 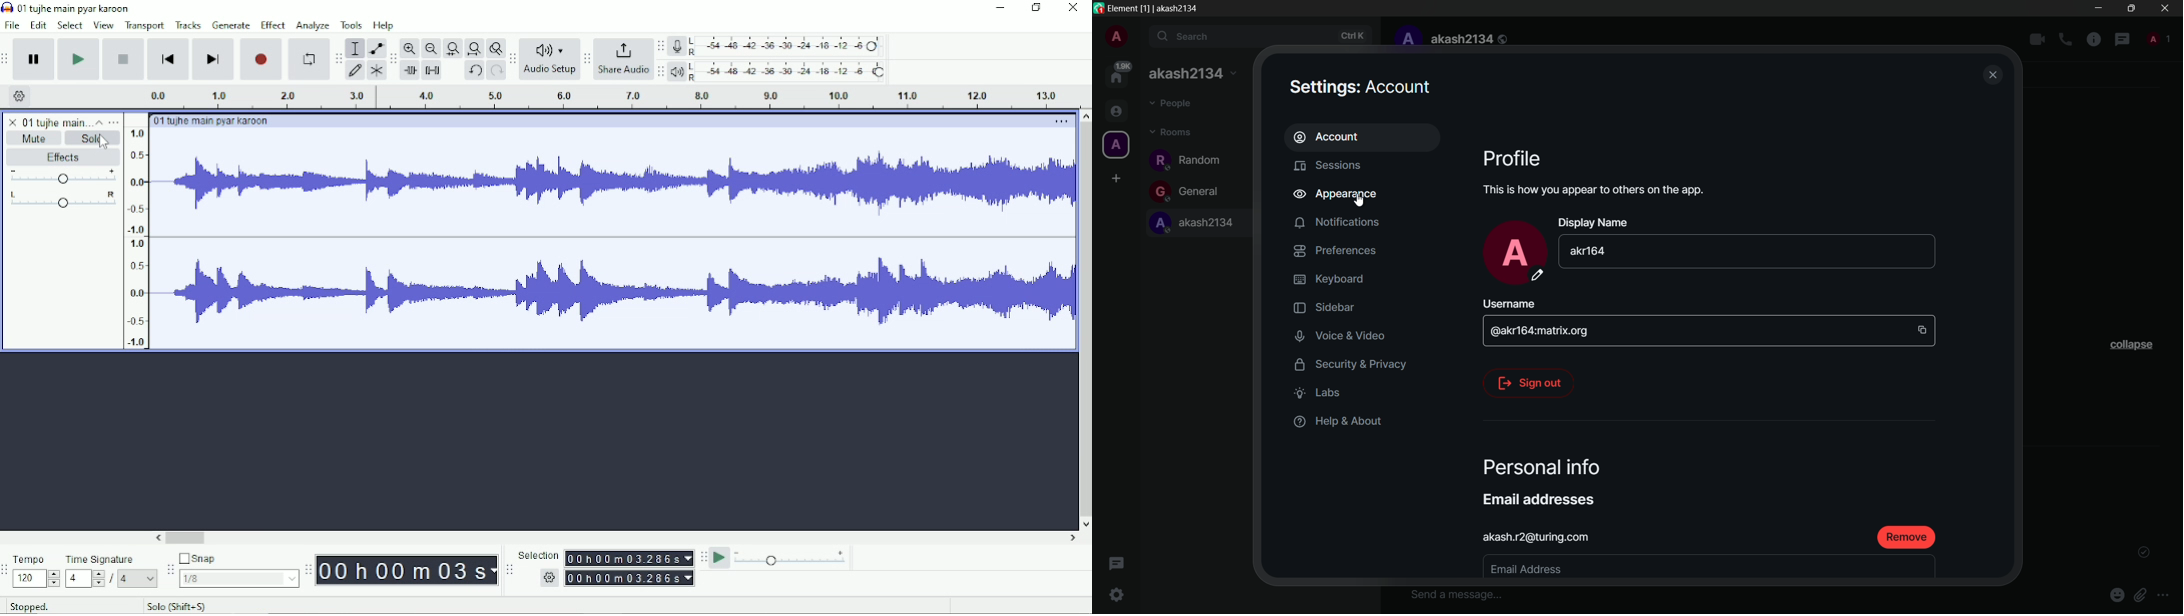 I want to click on Envelope tool, so click(x=375, y=49).